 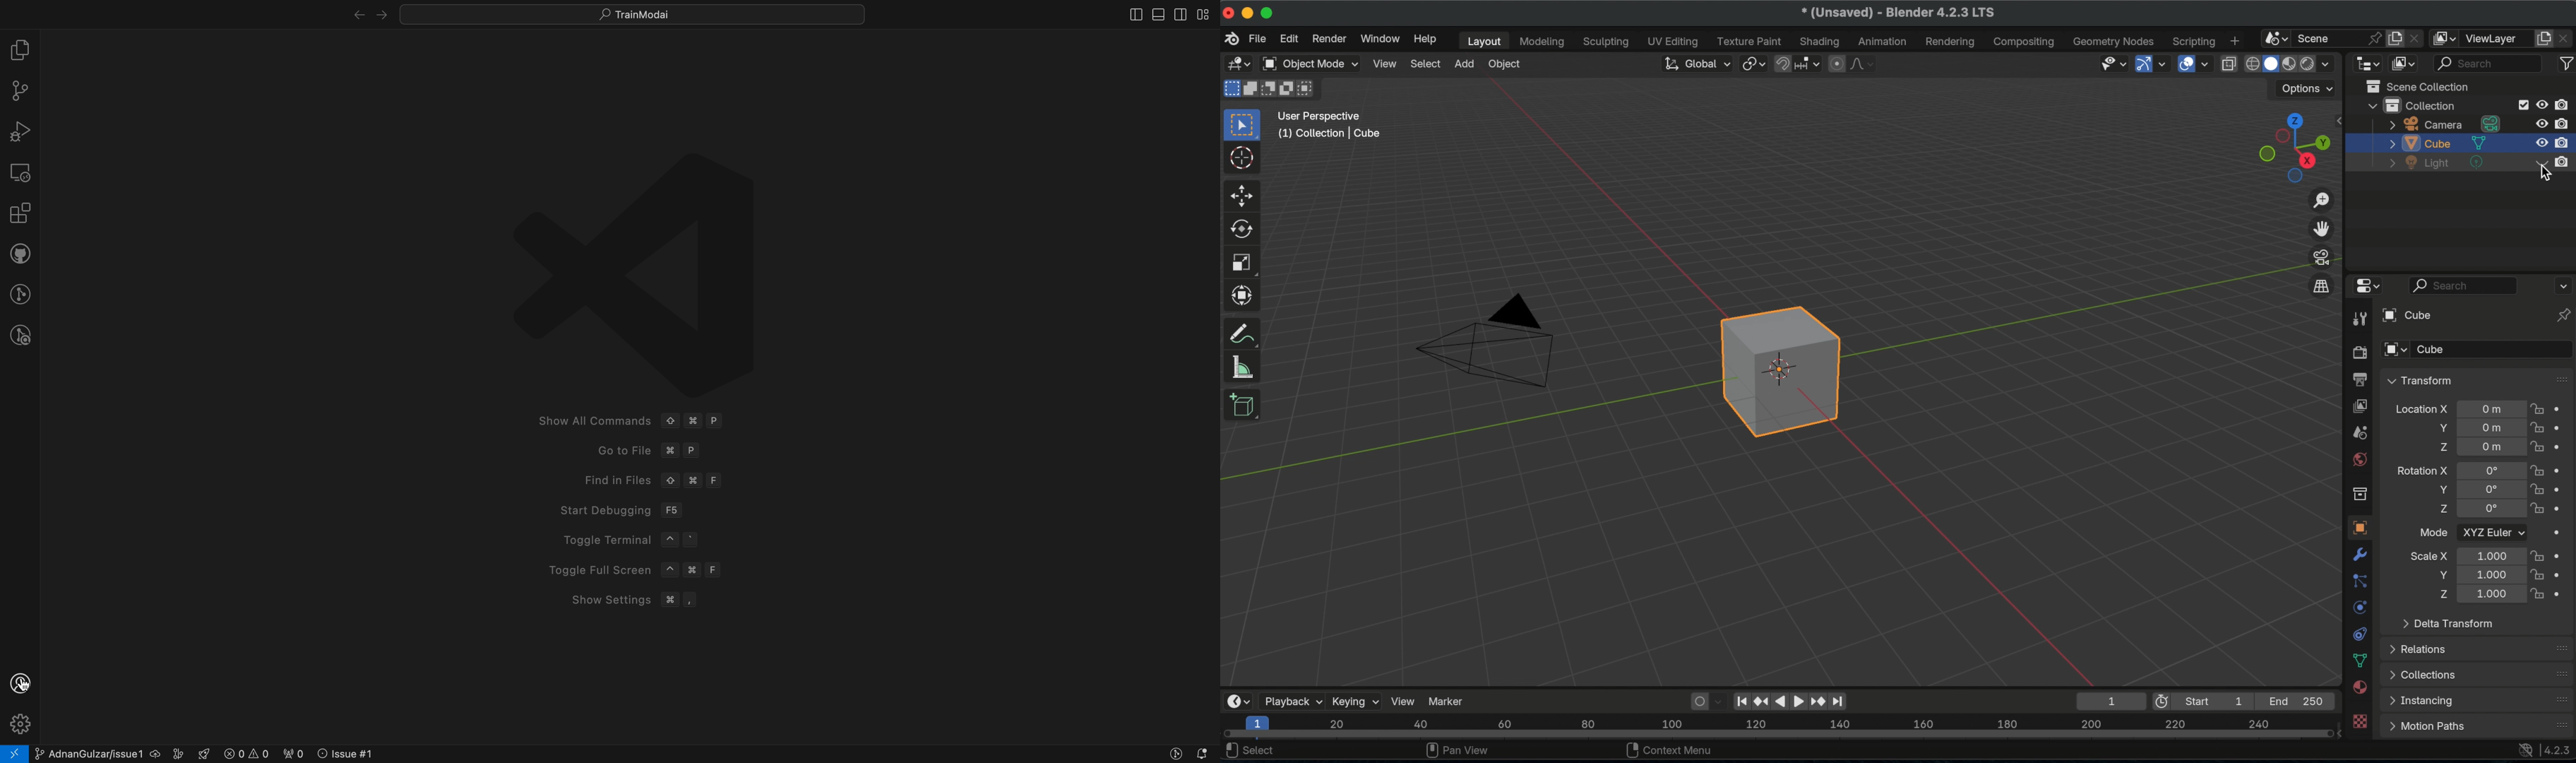 I want to click on lock location, so click(x=2539, y=468).